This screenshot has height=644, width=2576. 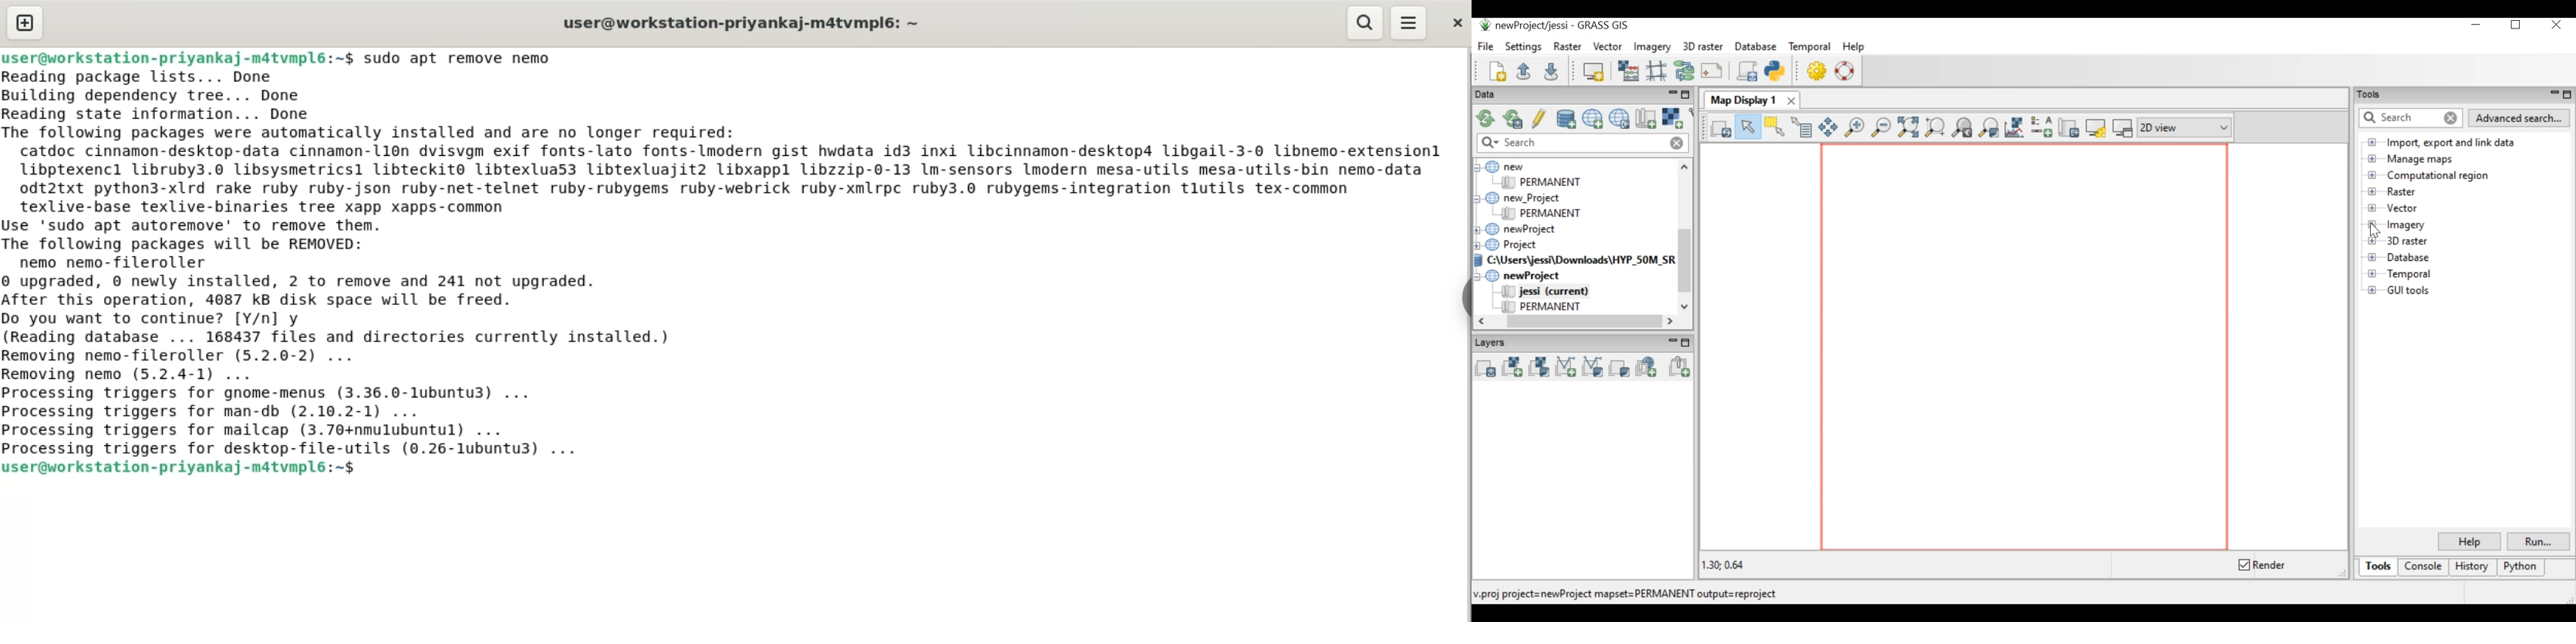 I want to click on menu, so click(x=1411, y=24).